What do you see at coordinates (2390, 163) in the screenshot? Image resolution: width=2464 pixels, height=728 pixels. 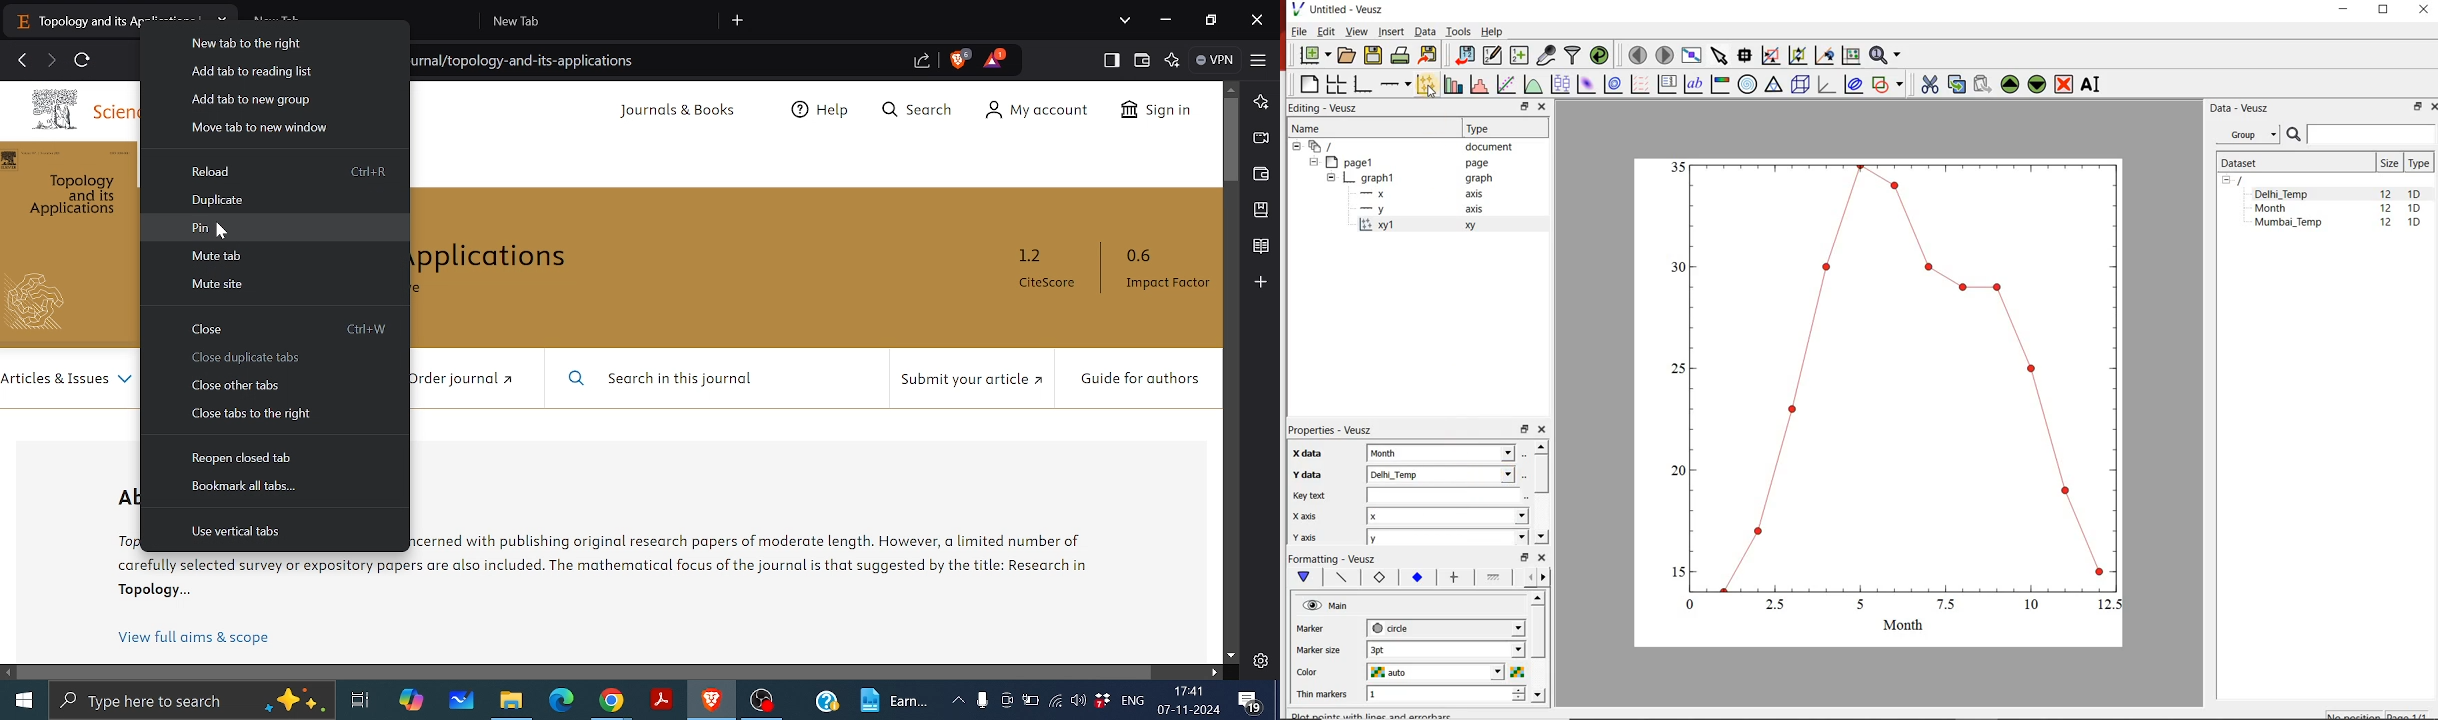 I see `Size` at bounding box center [2390, 163].